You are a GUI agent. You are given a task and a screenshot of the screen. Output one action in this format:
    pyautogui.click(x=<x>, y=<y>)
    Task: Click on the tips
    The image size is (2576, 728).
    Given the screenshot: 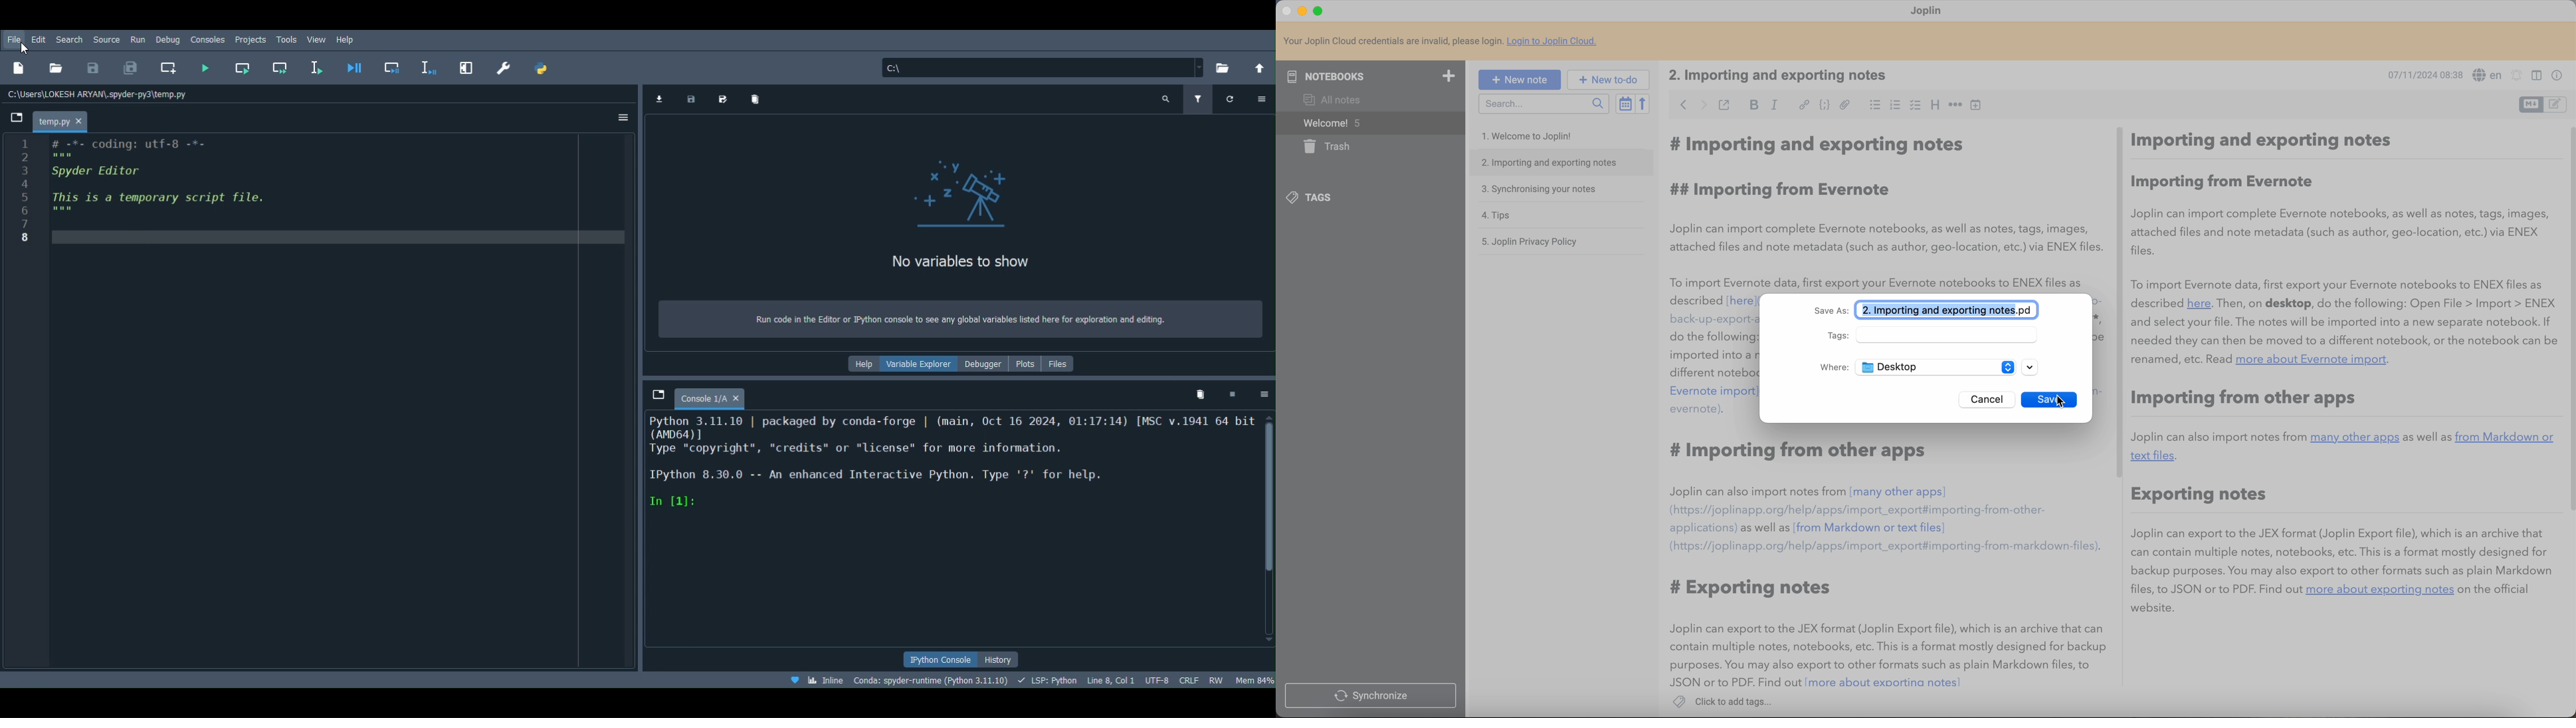 What is the action you would take?
    pyautogui.click(x=1497, y=214)
    